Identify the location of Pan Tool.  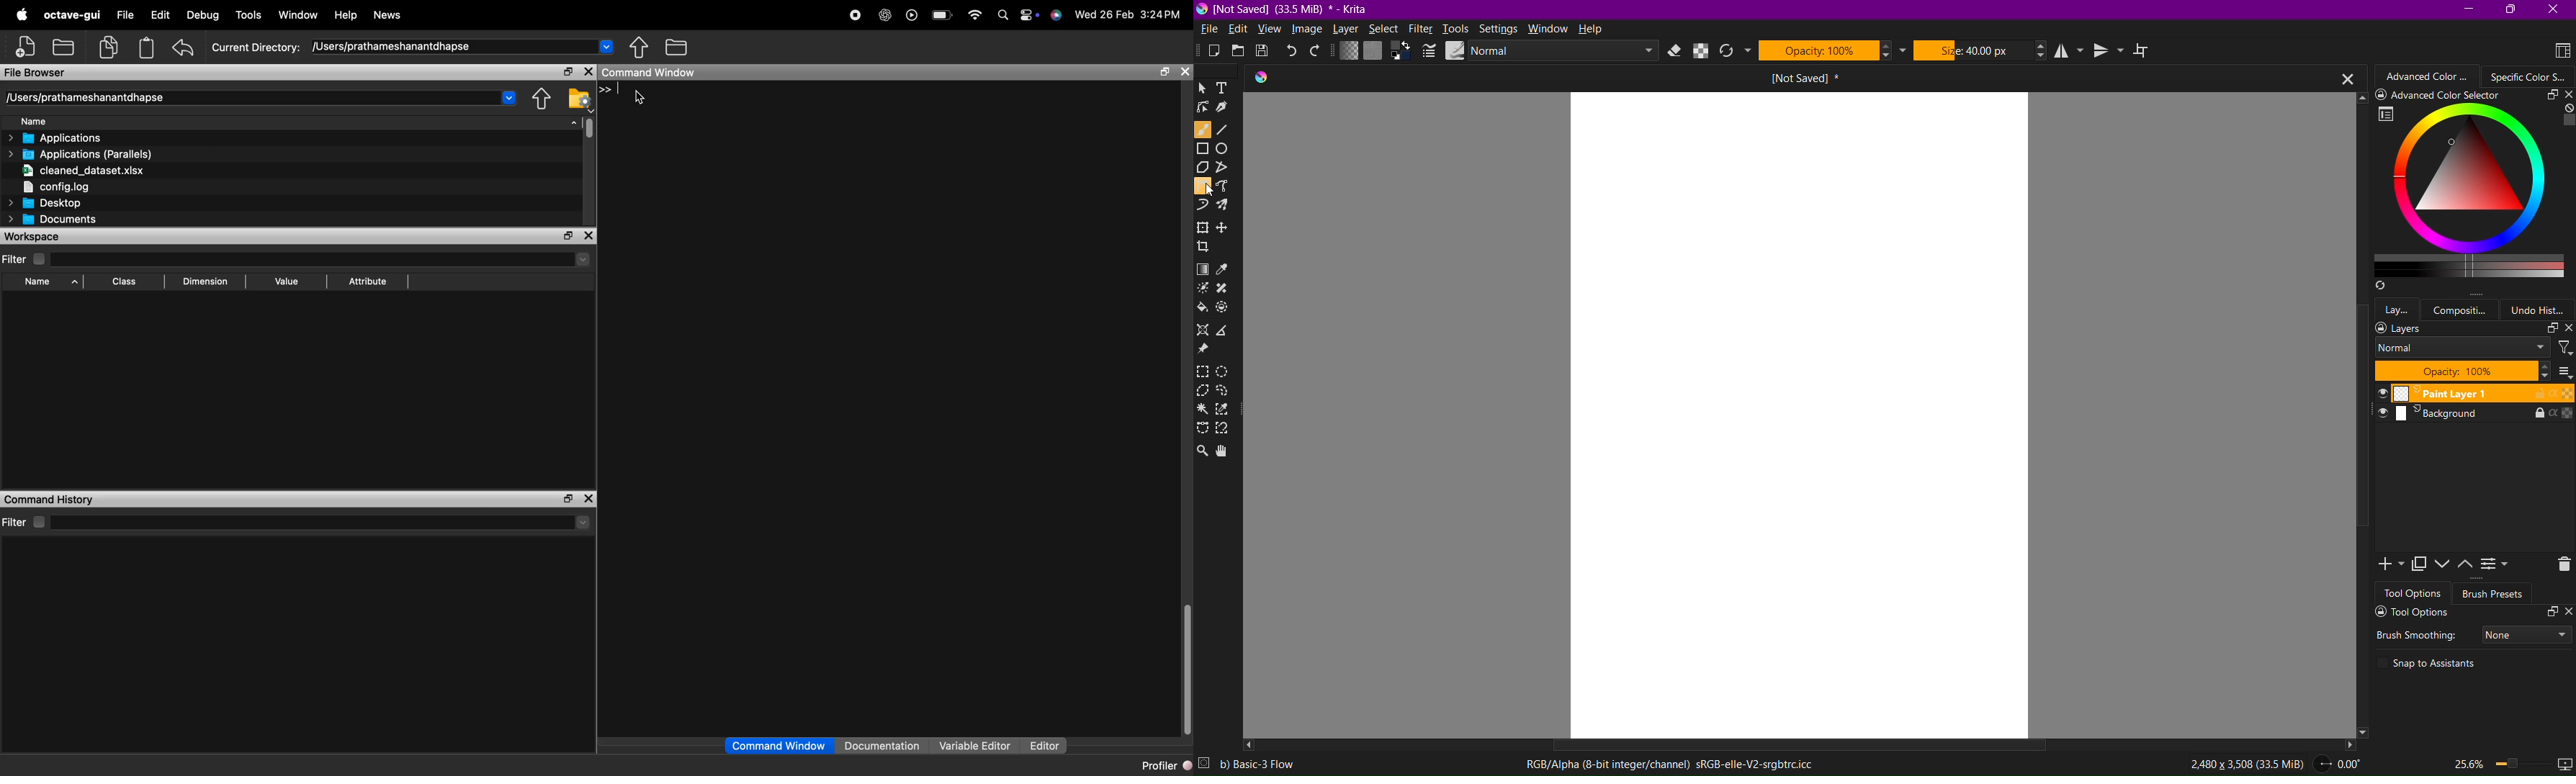
(1226, 450).